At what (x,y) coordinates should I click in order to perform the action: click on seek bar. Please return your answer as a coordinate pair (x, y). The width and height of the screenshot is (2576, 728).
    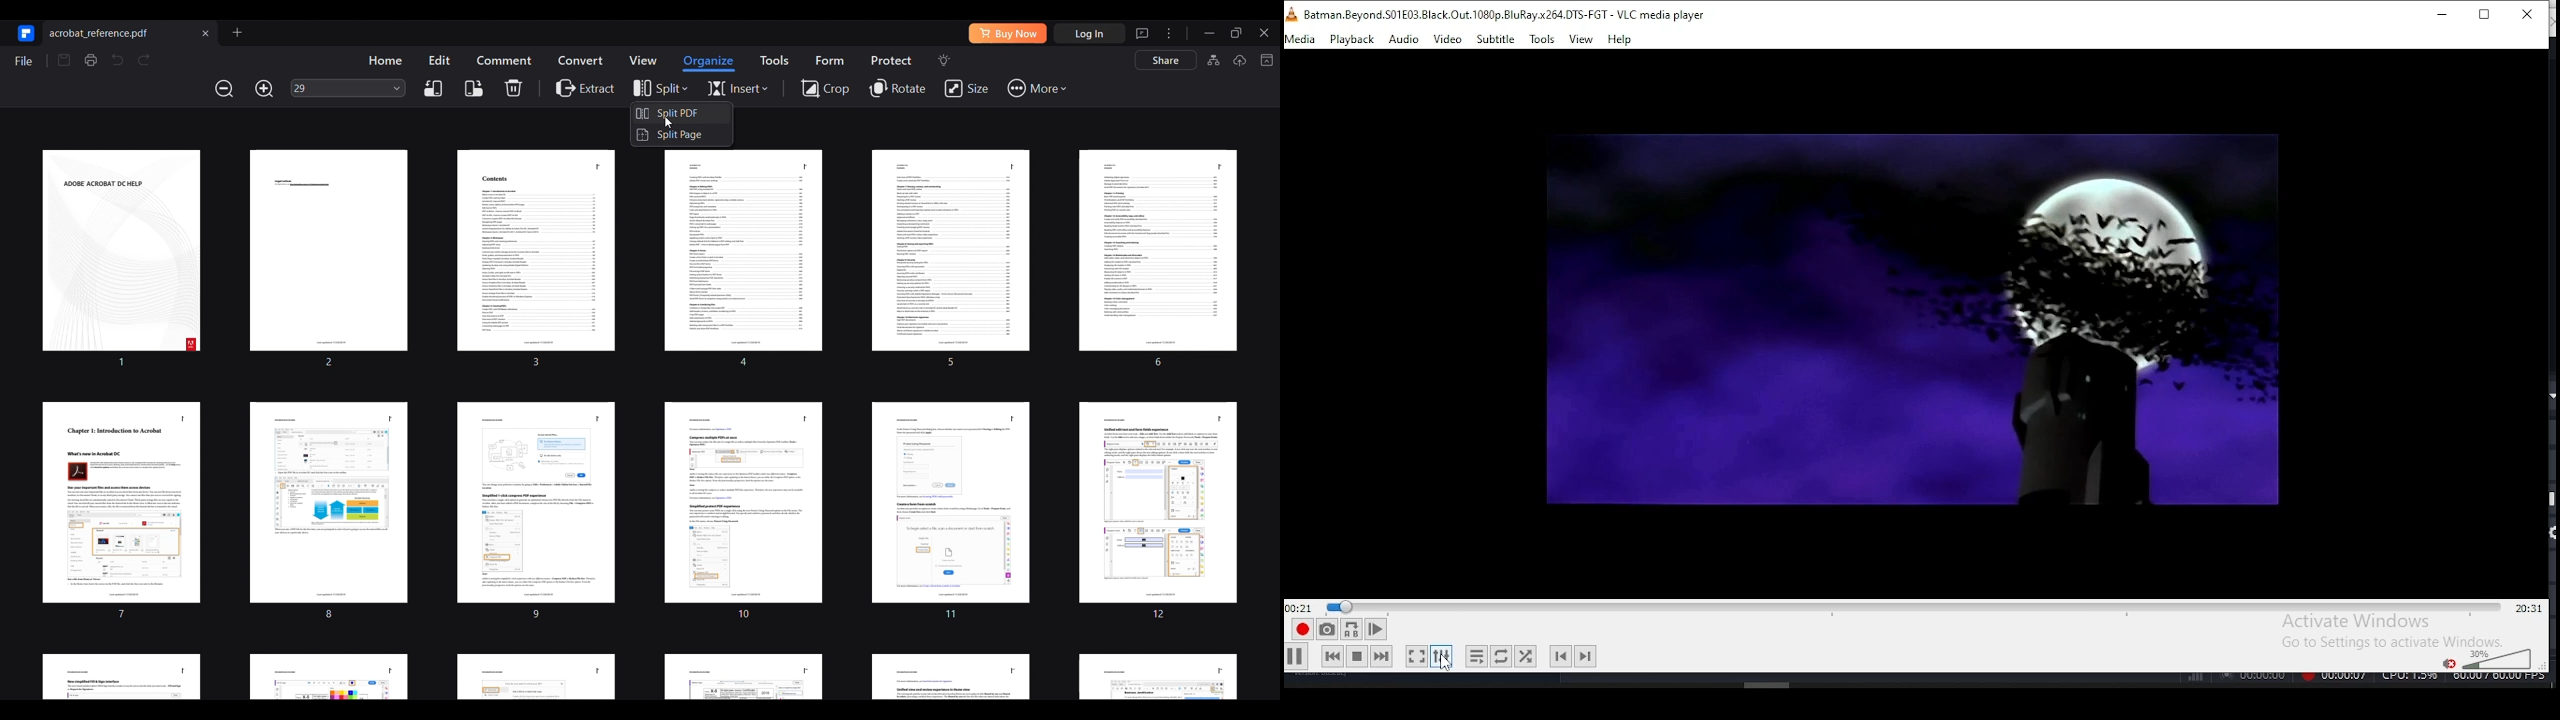
    Looking at the image, I should click on (1913, 605).